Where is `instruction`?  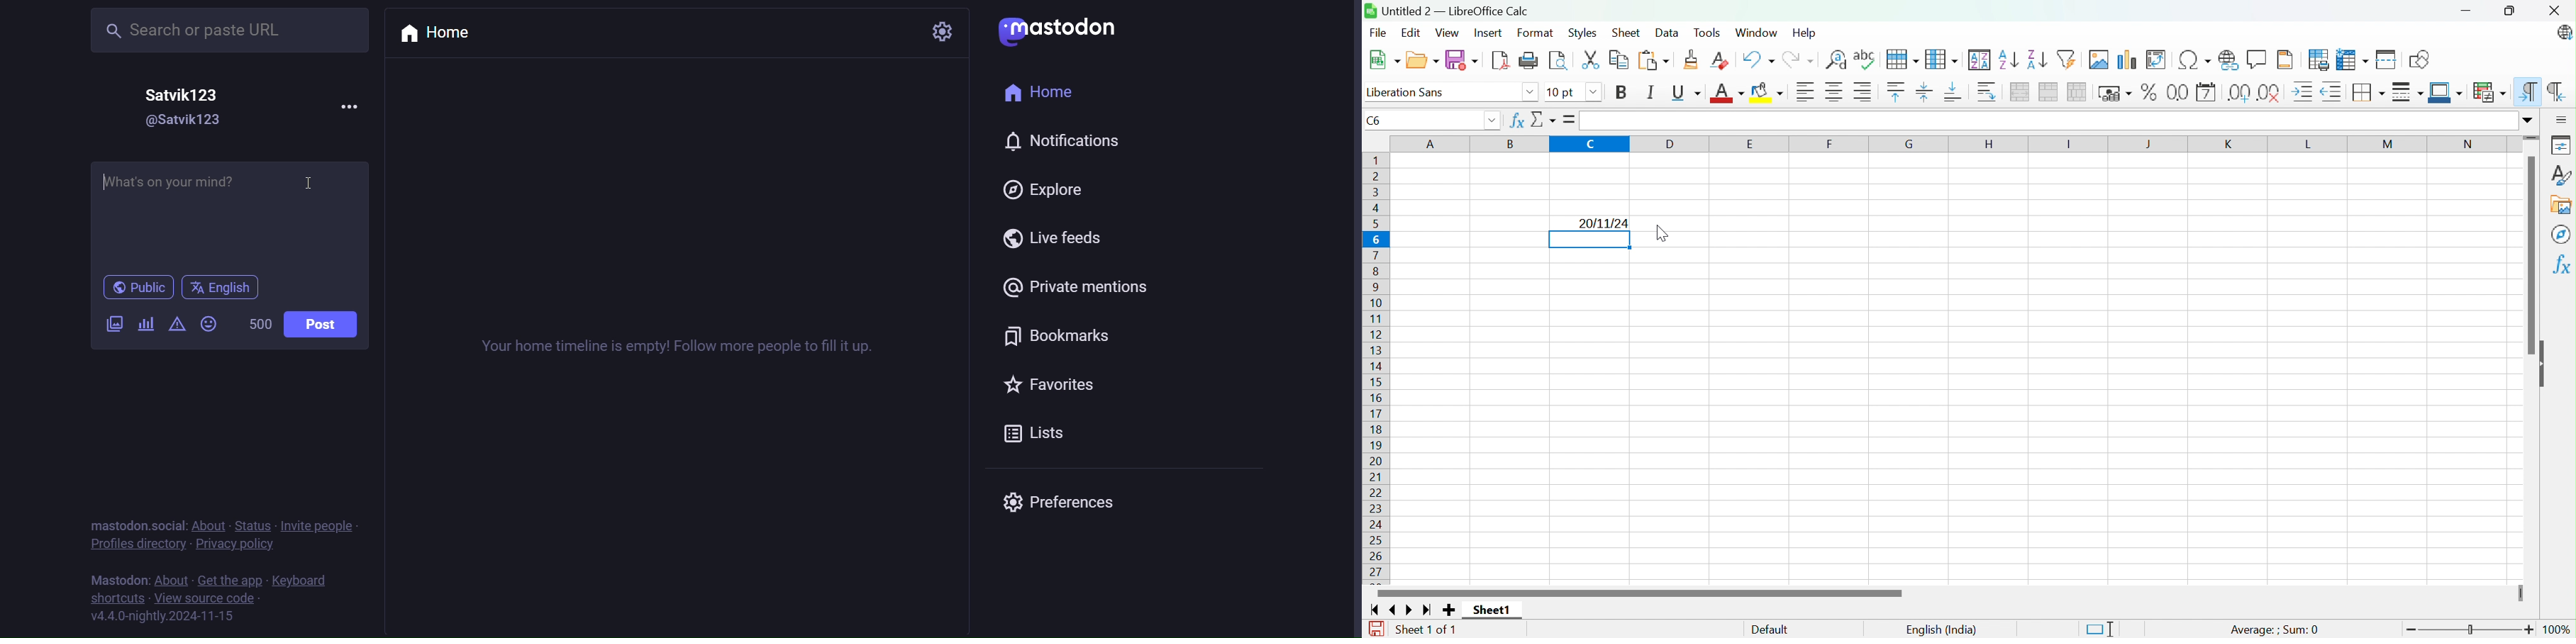 instruction is located at coordinates (690, 347).